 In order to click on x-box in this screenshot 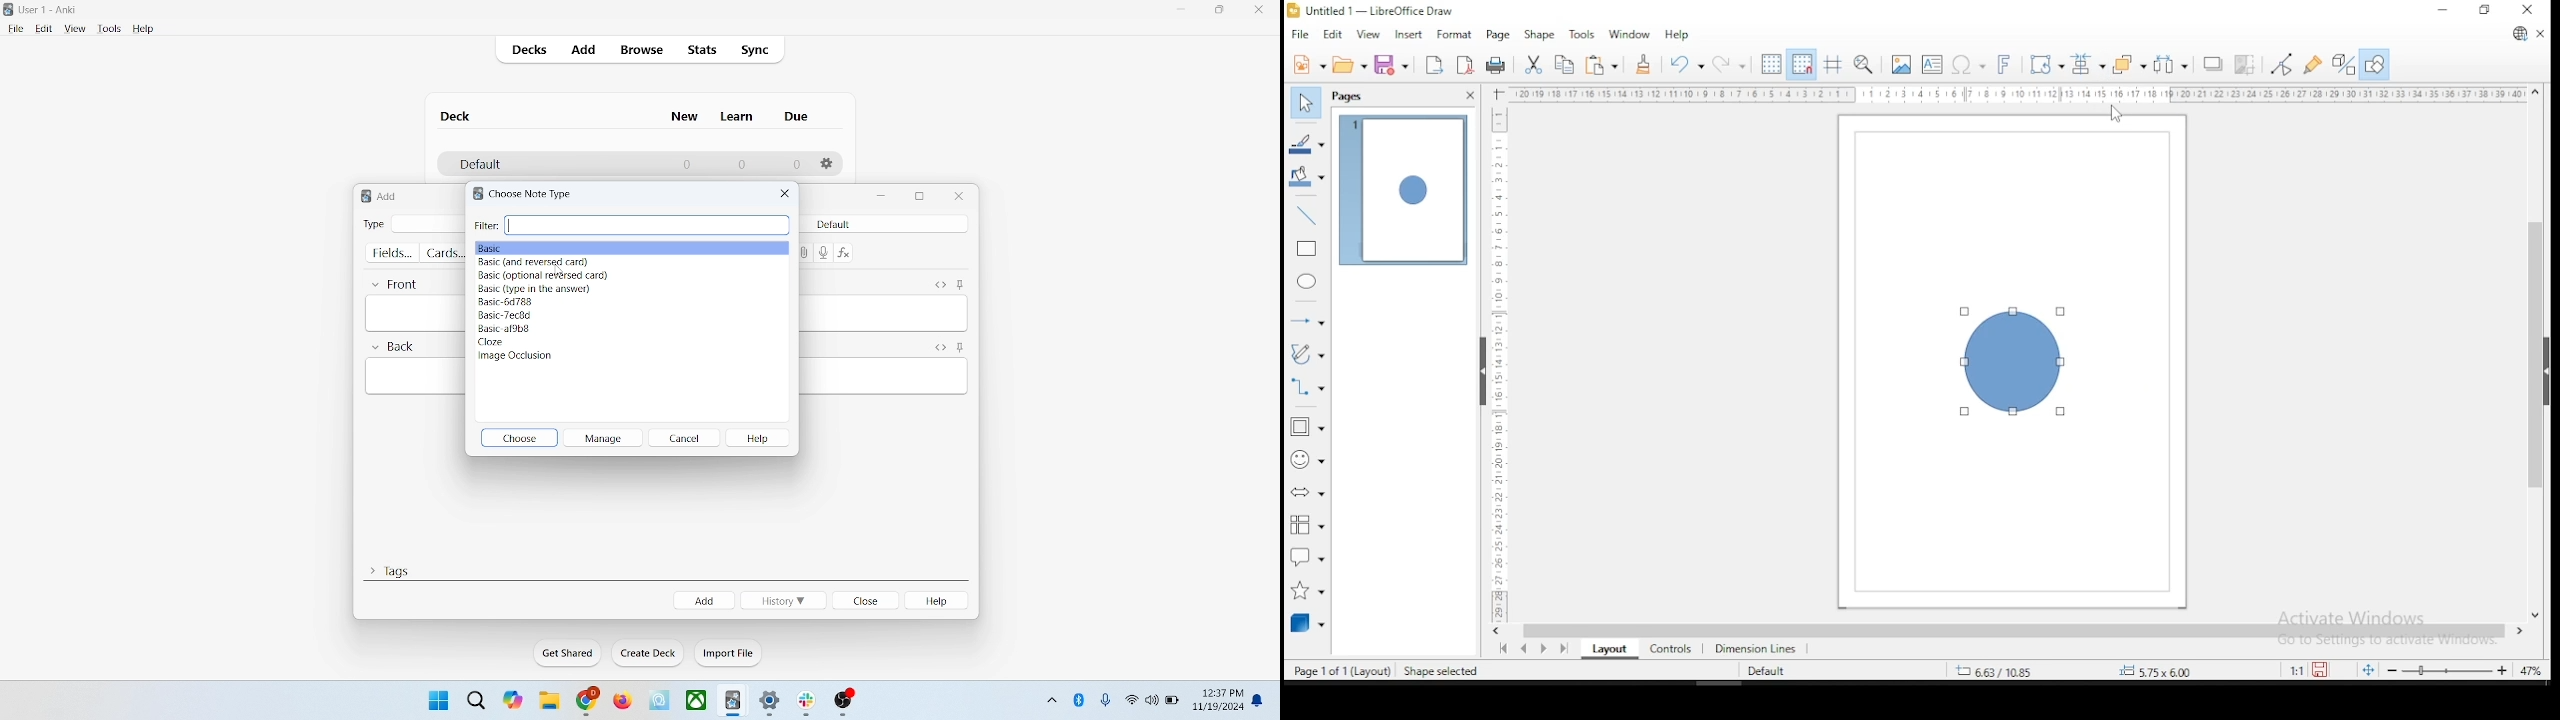, I will do `click(697, 700)`.